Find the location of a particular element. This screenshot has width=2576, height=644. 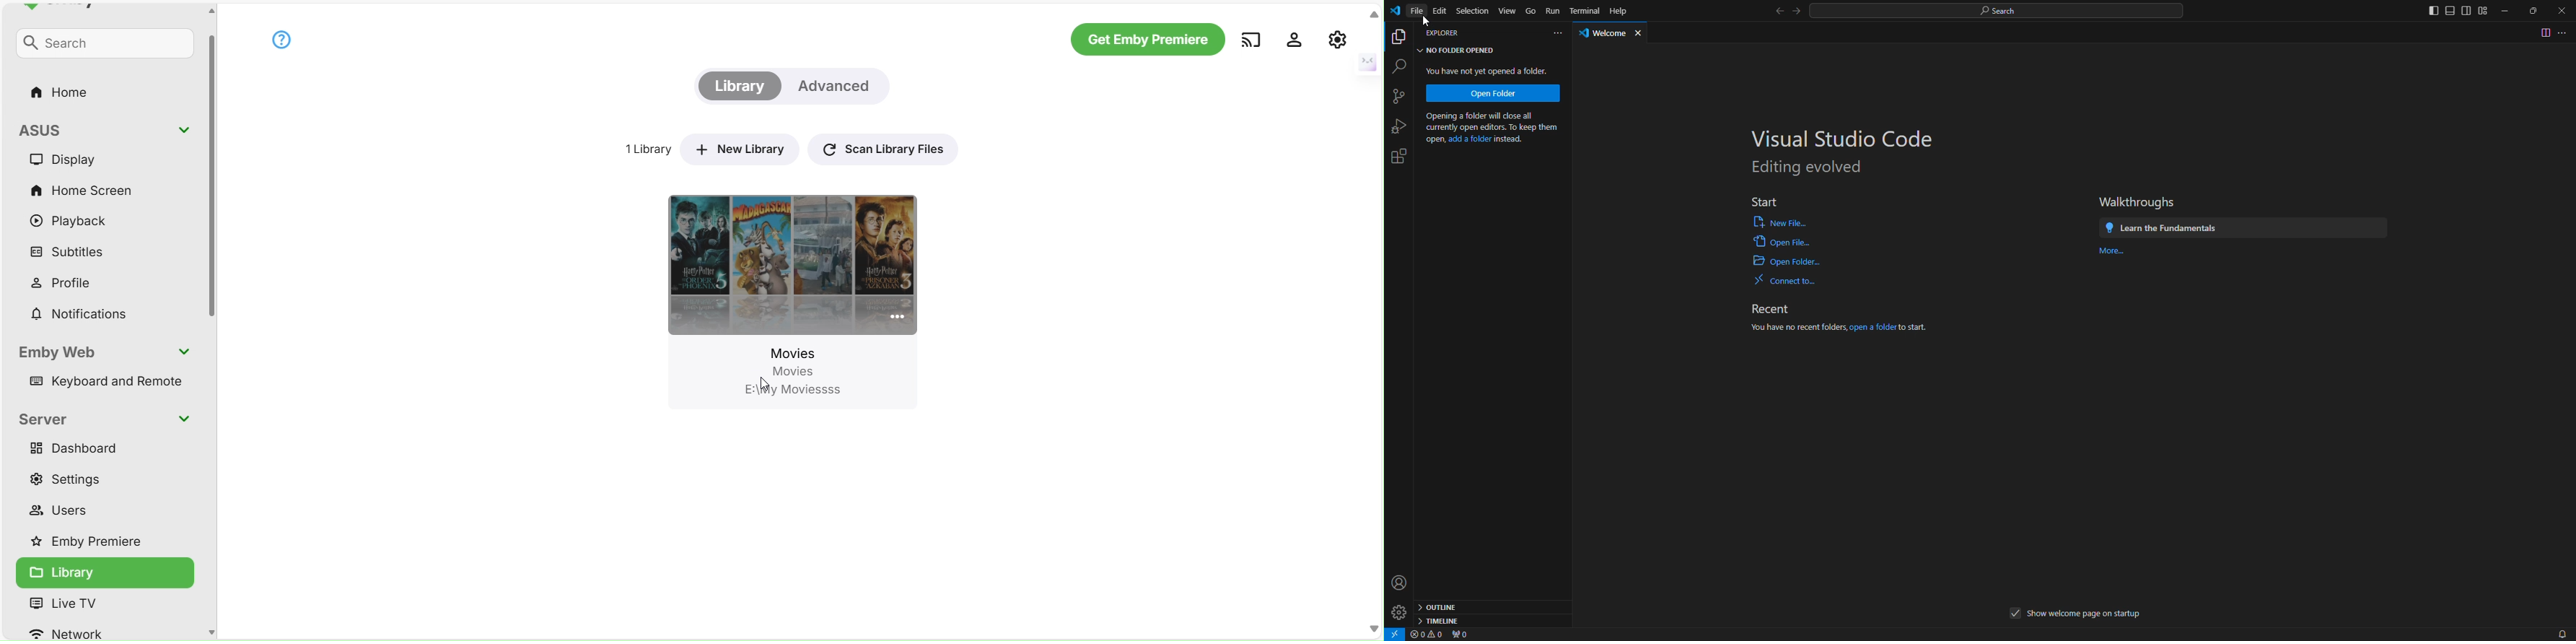

Collapse Section is located at coordinates (183, 420).